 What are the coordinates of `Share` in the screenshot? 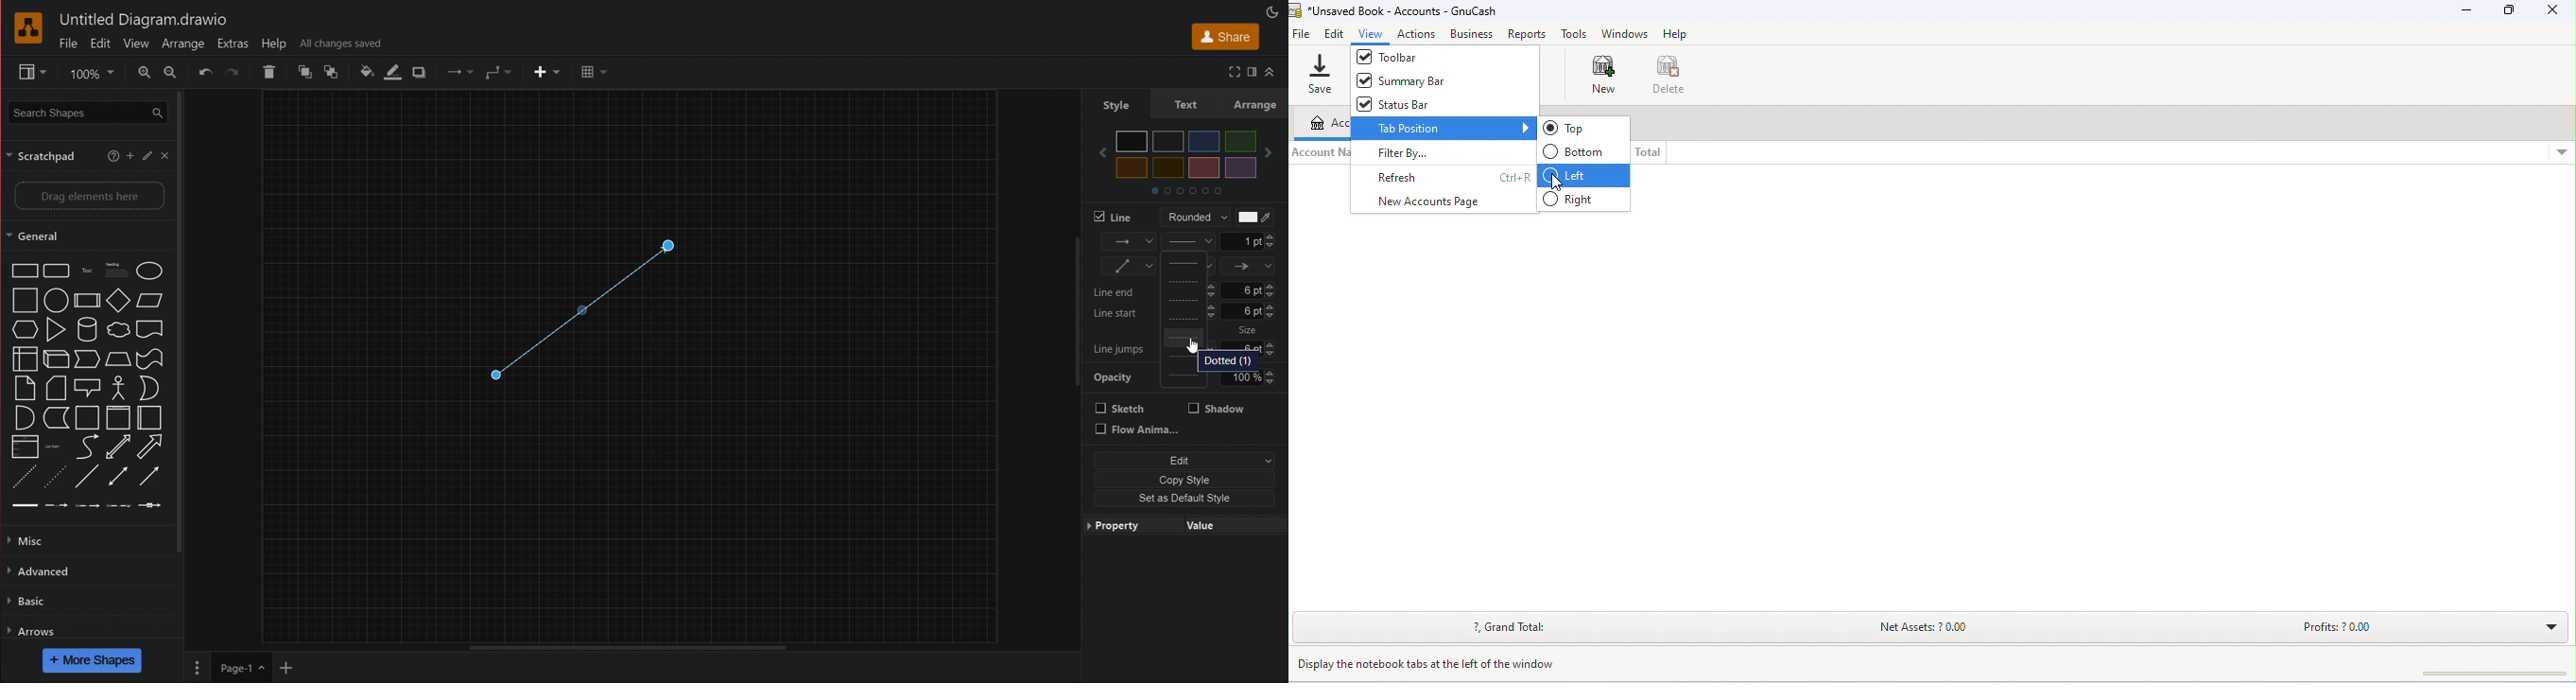 It's located at (1223, 36).